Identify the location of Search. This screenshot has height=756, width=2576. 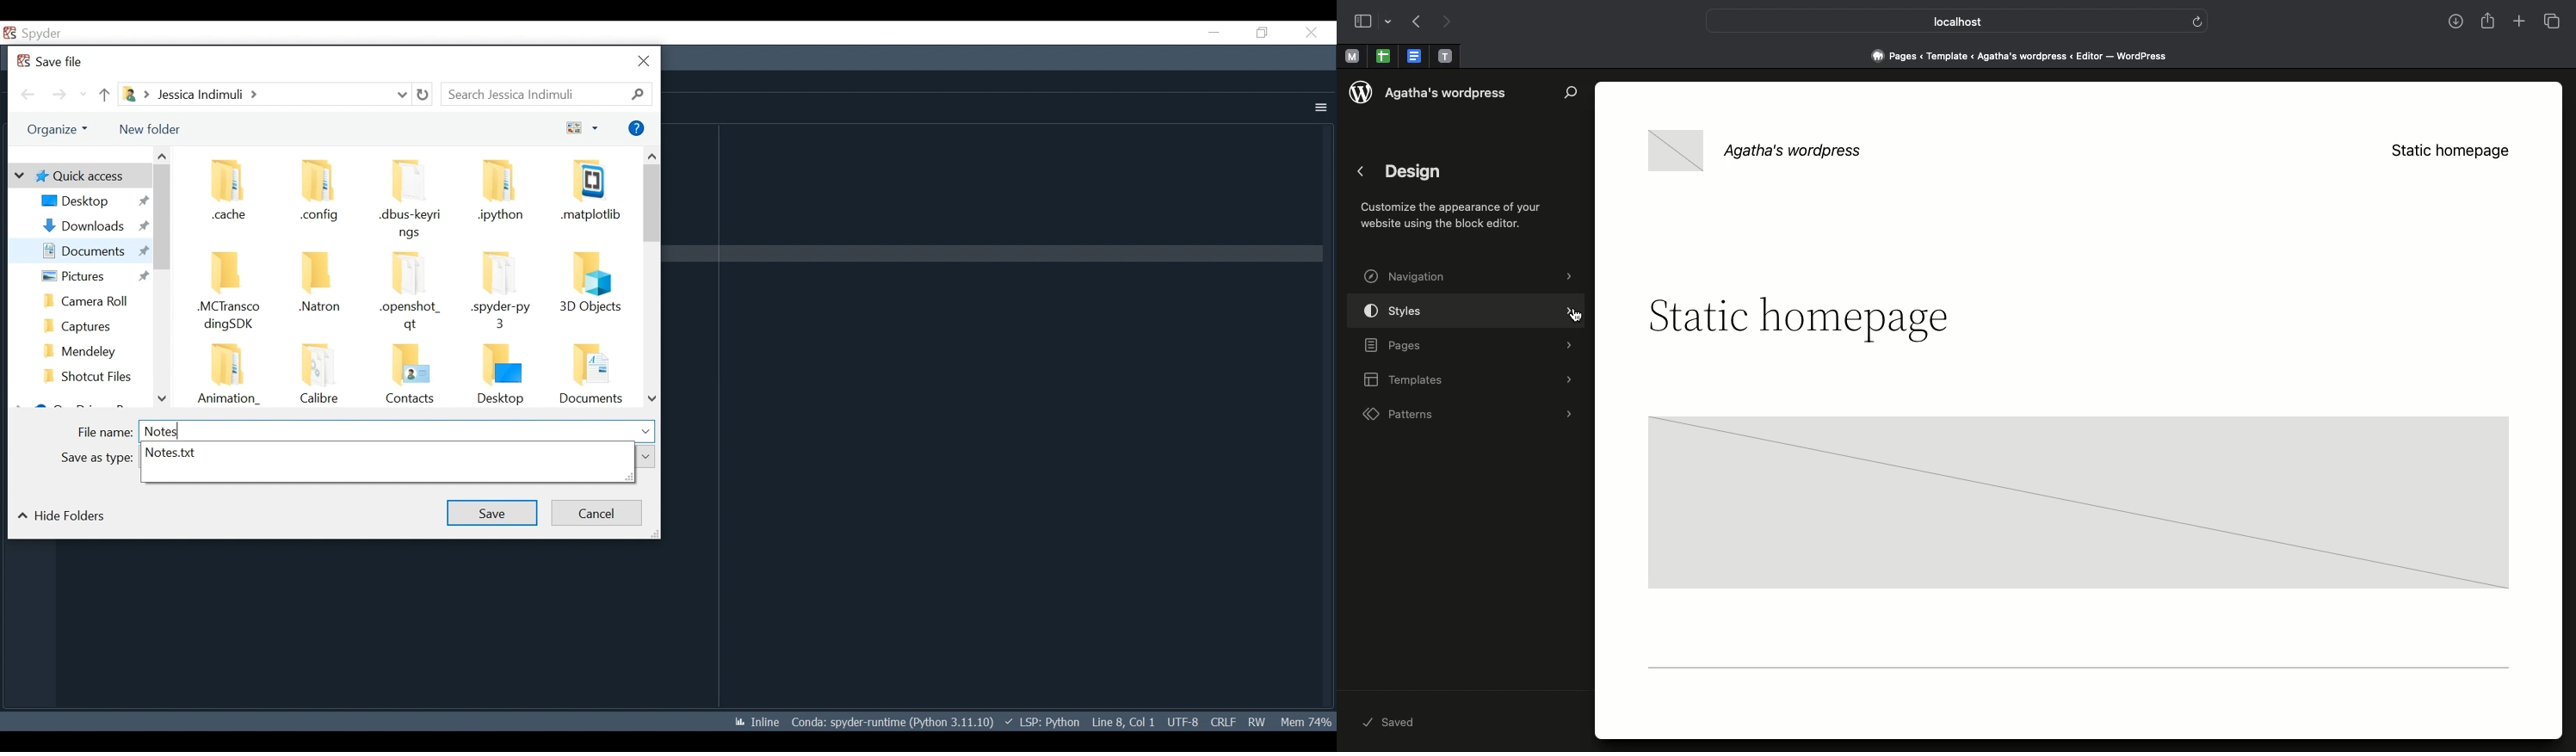
(546, 93).